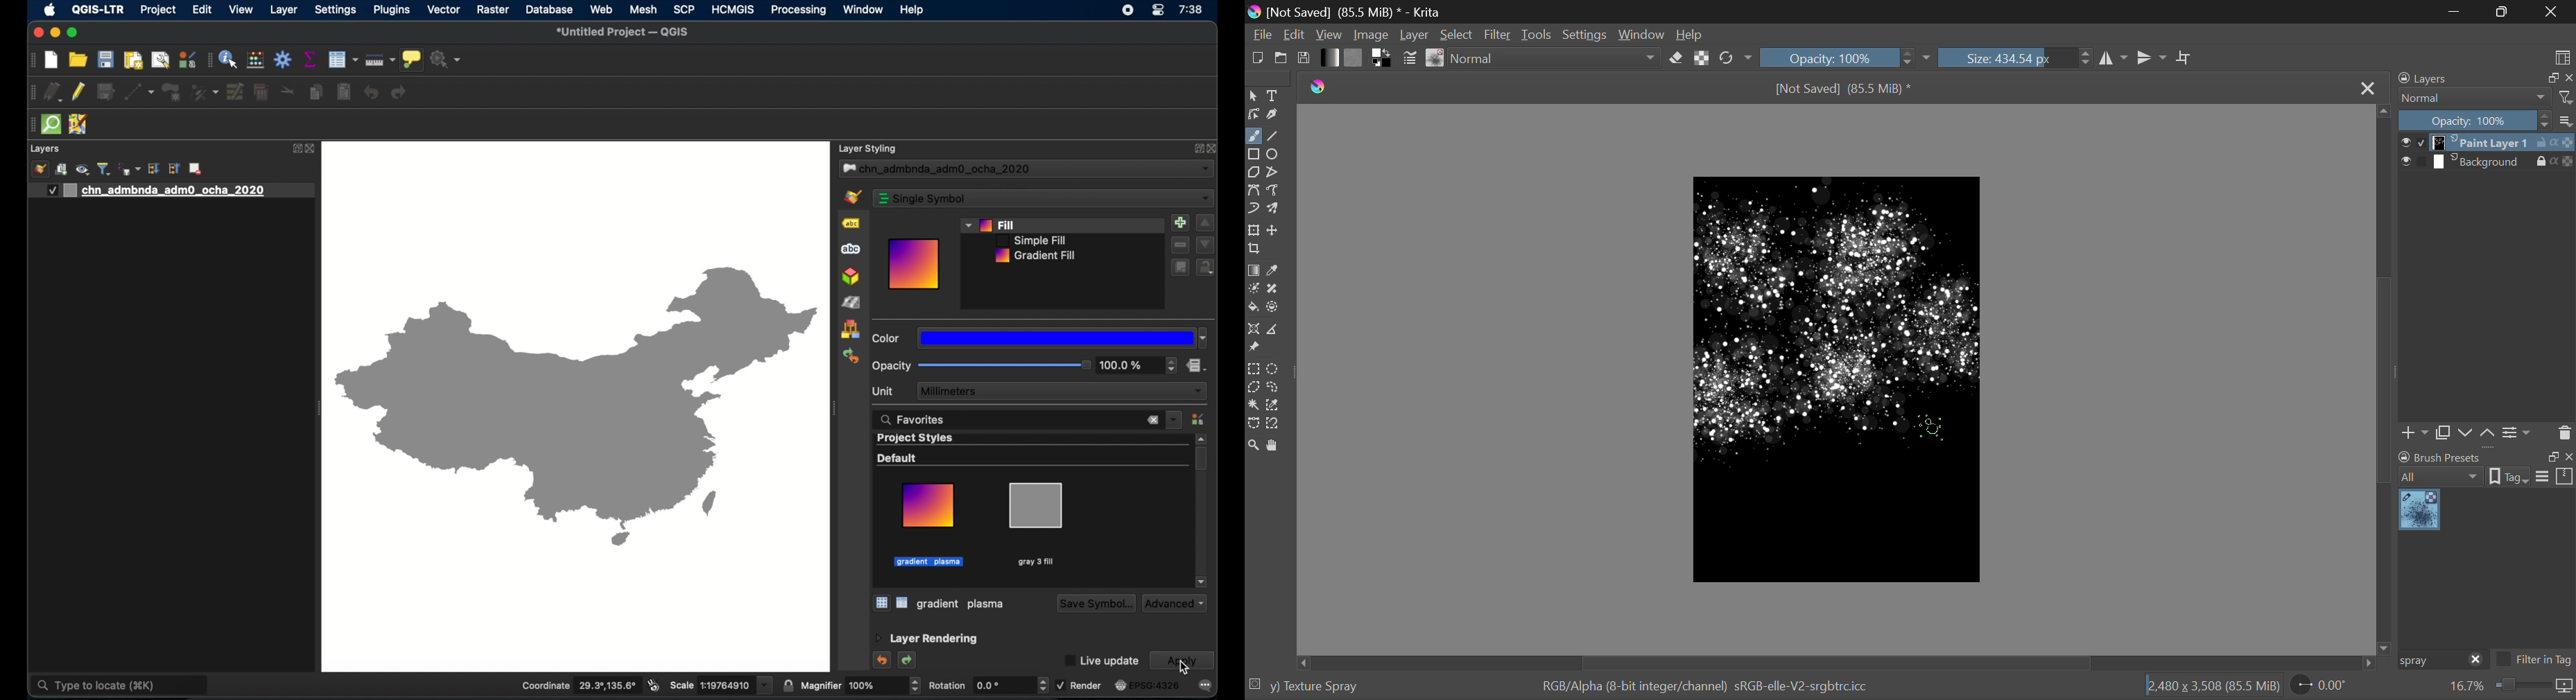 The width and height of the screenshot is (2576, 700). What do you see at coordinates (1037, 256) in the screenshot?
I see `gradient fill` at bounding box center [1037, 256].